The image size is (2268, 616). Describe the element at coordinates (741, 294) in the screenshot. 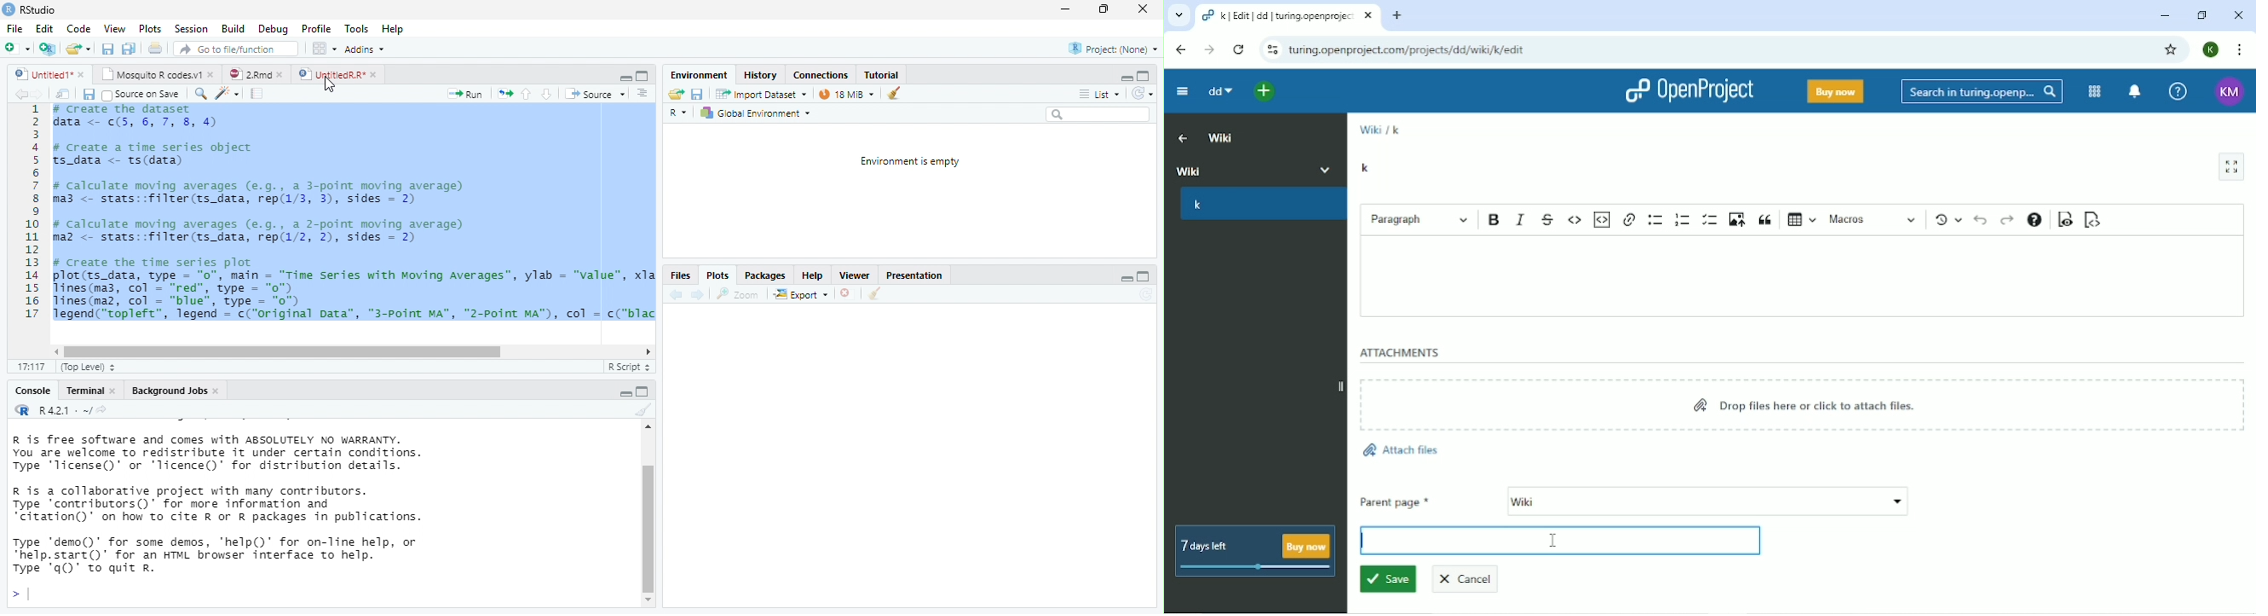

I see `zoom` at that location.